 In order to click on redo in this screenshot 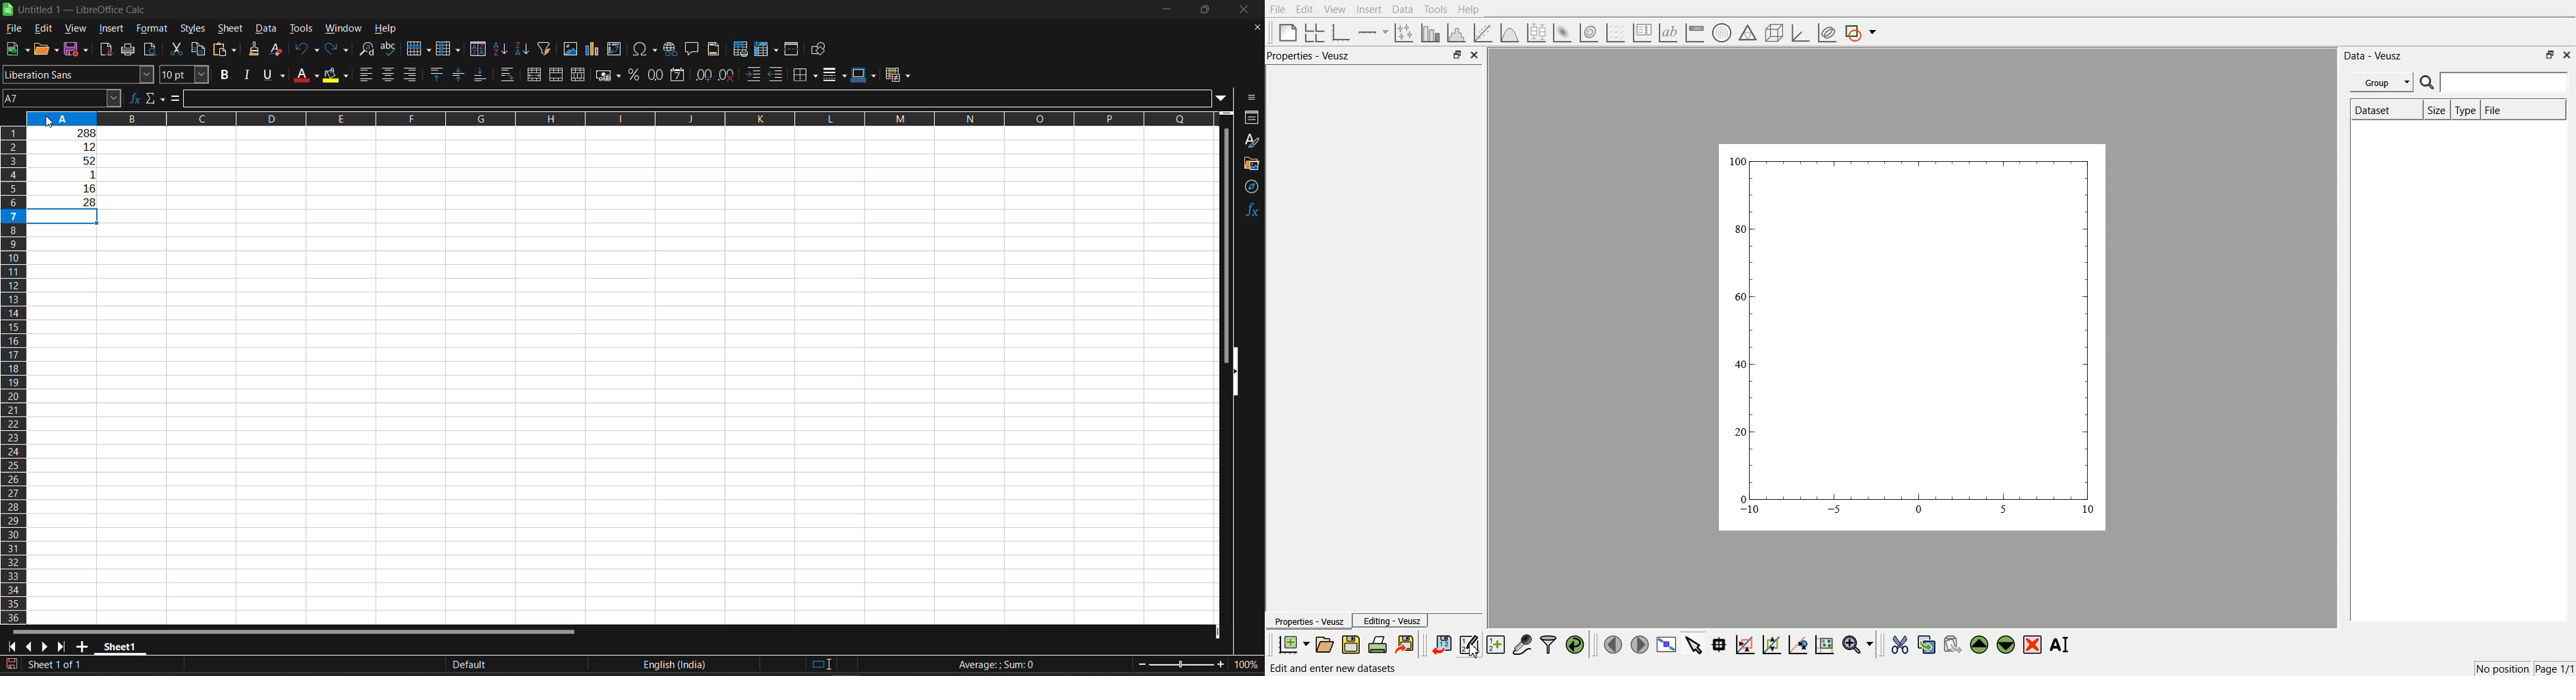, I will do `click(335, 49)`.